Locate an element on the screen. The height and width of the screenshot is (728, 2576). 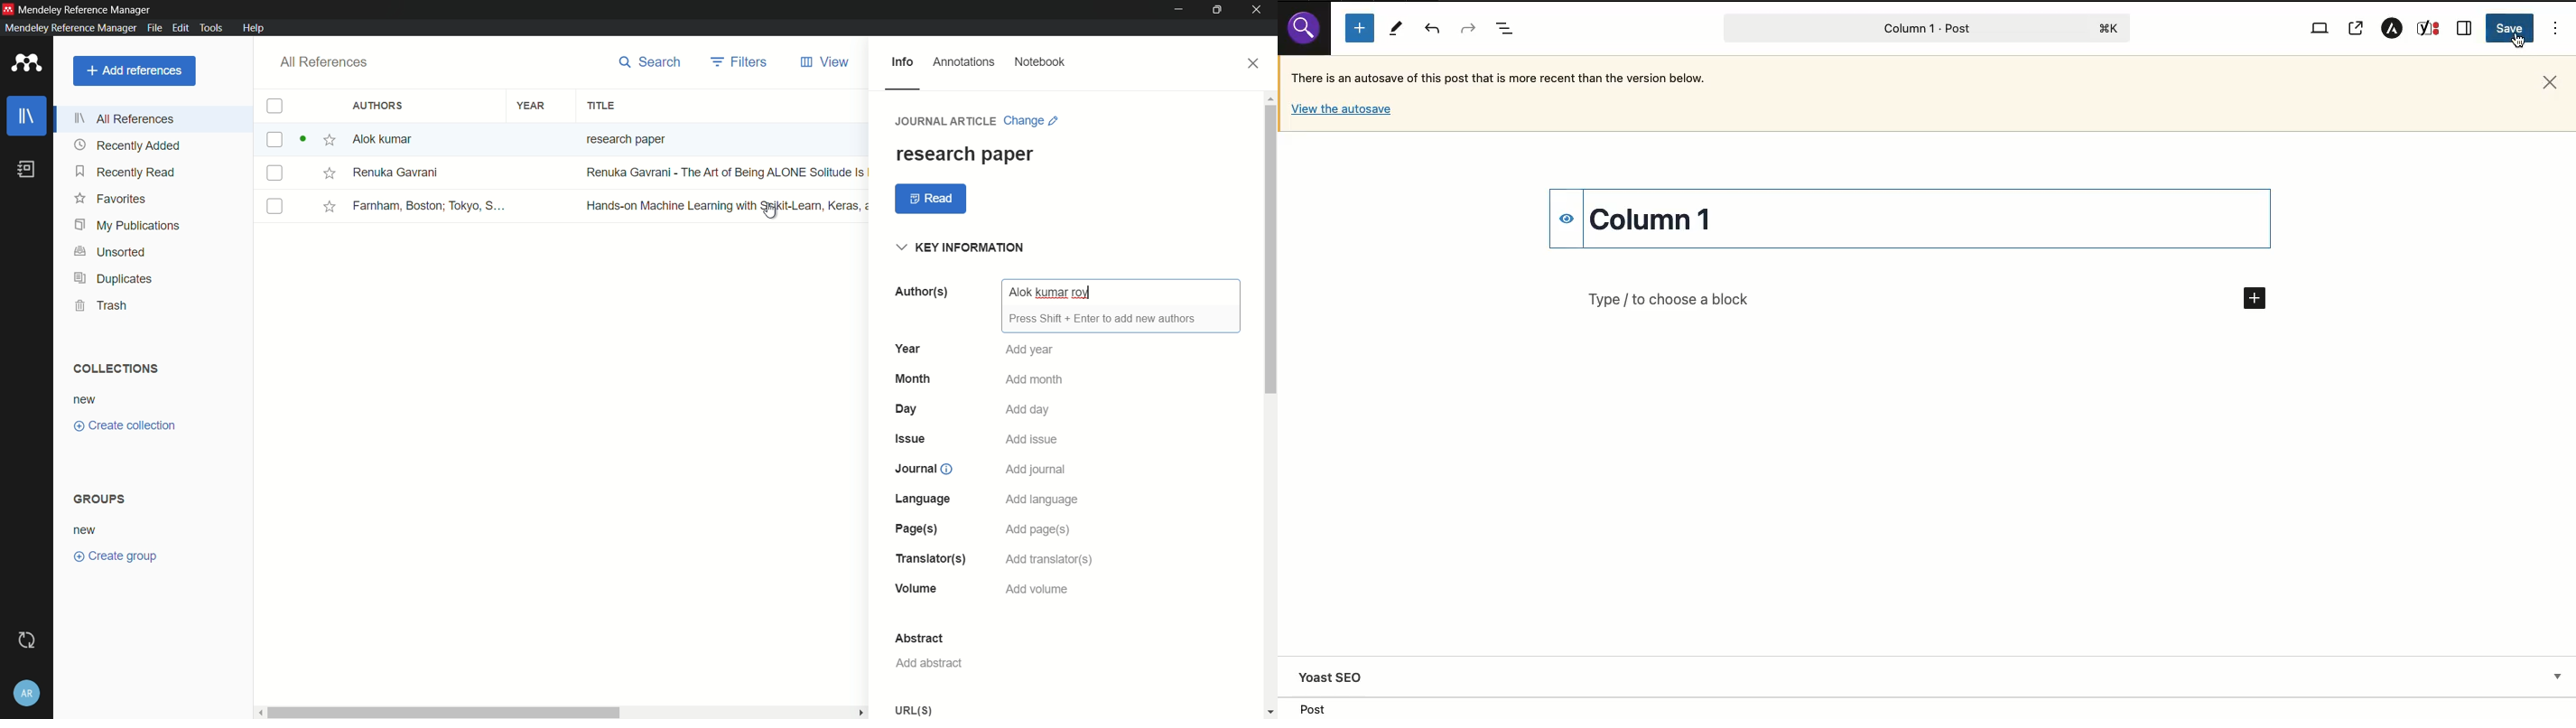
Yoast is located at coordinates (2428, 28).